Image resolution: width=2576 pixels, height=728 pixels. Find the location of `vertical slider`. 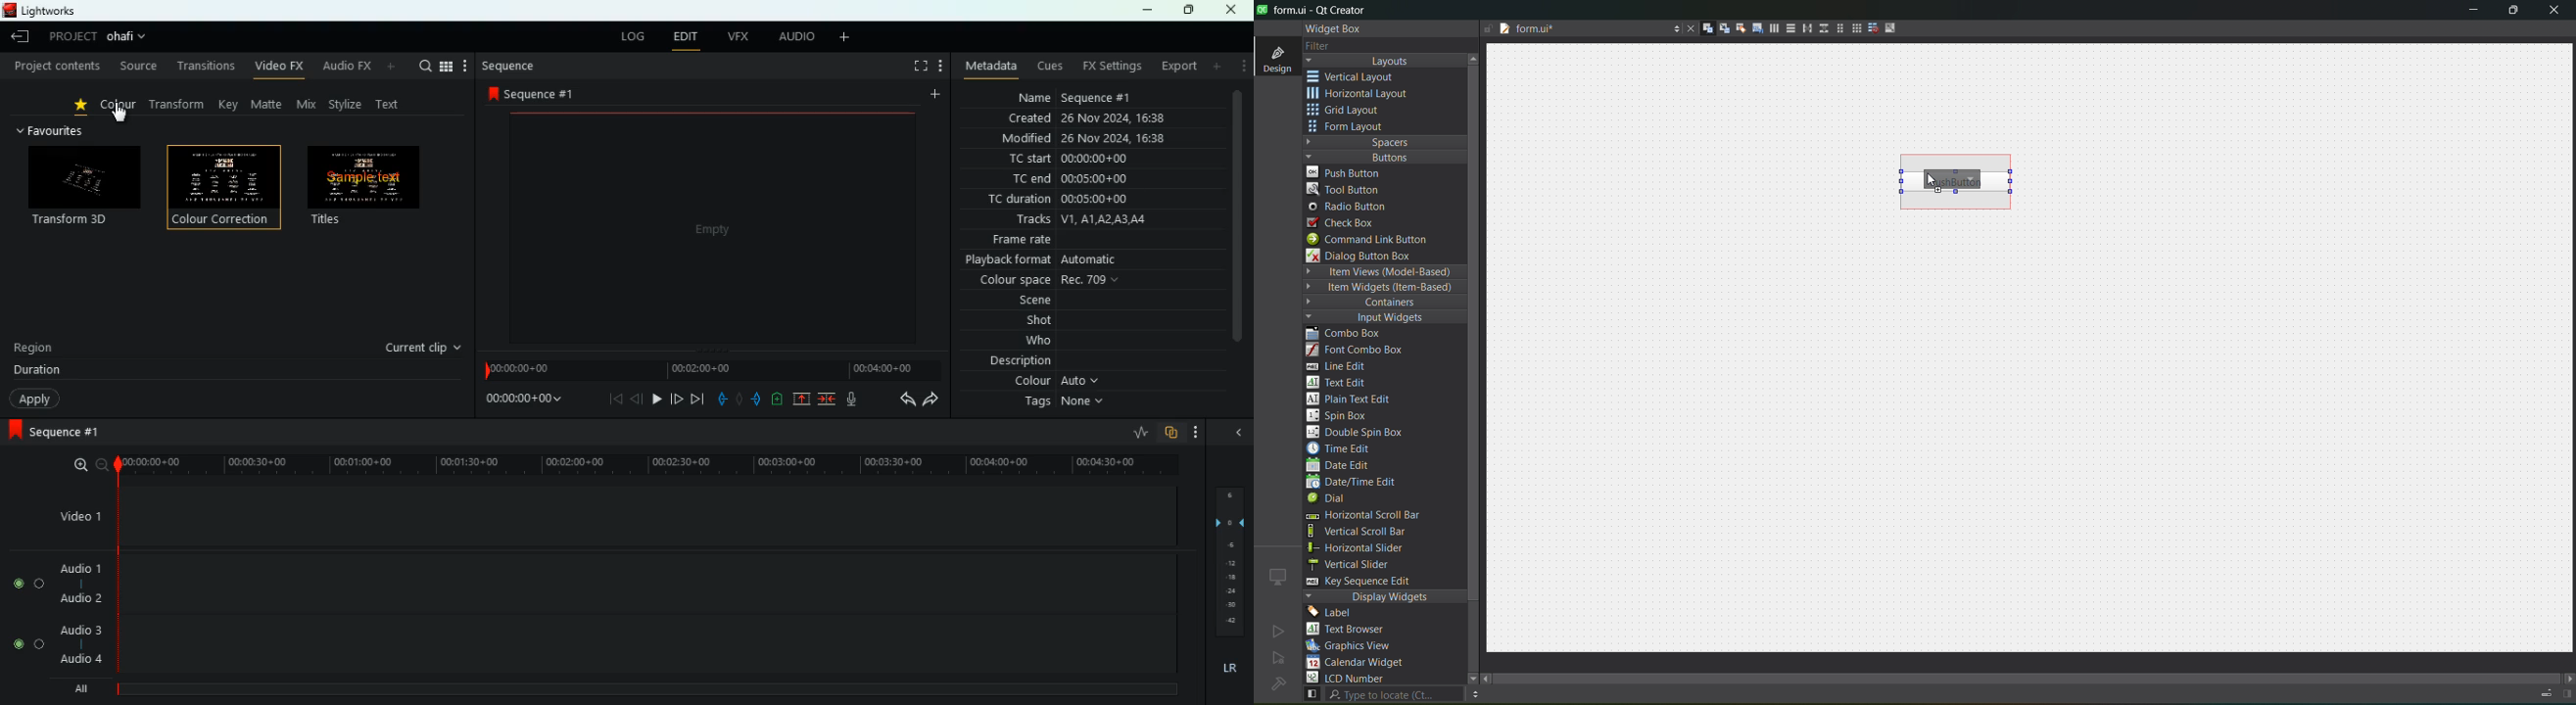

vertical slider is located at coordinates (1362, 564).